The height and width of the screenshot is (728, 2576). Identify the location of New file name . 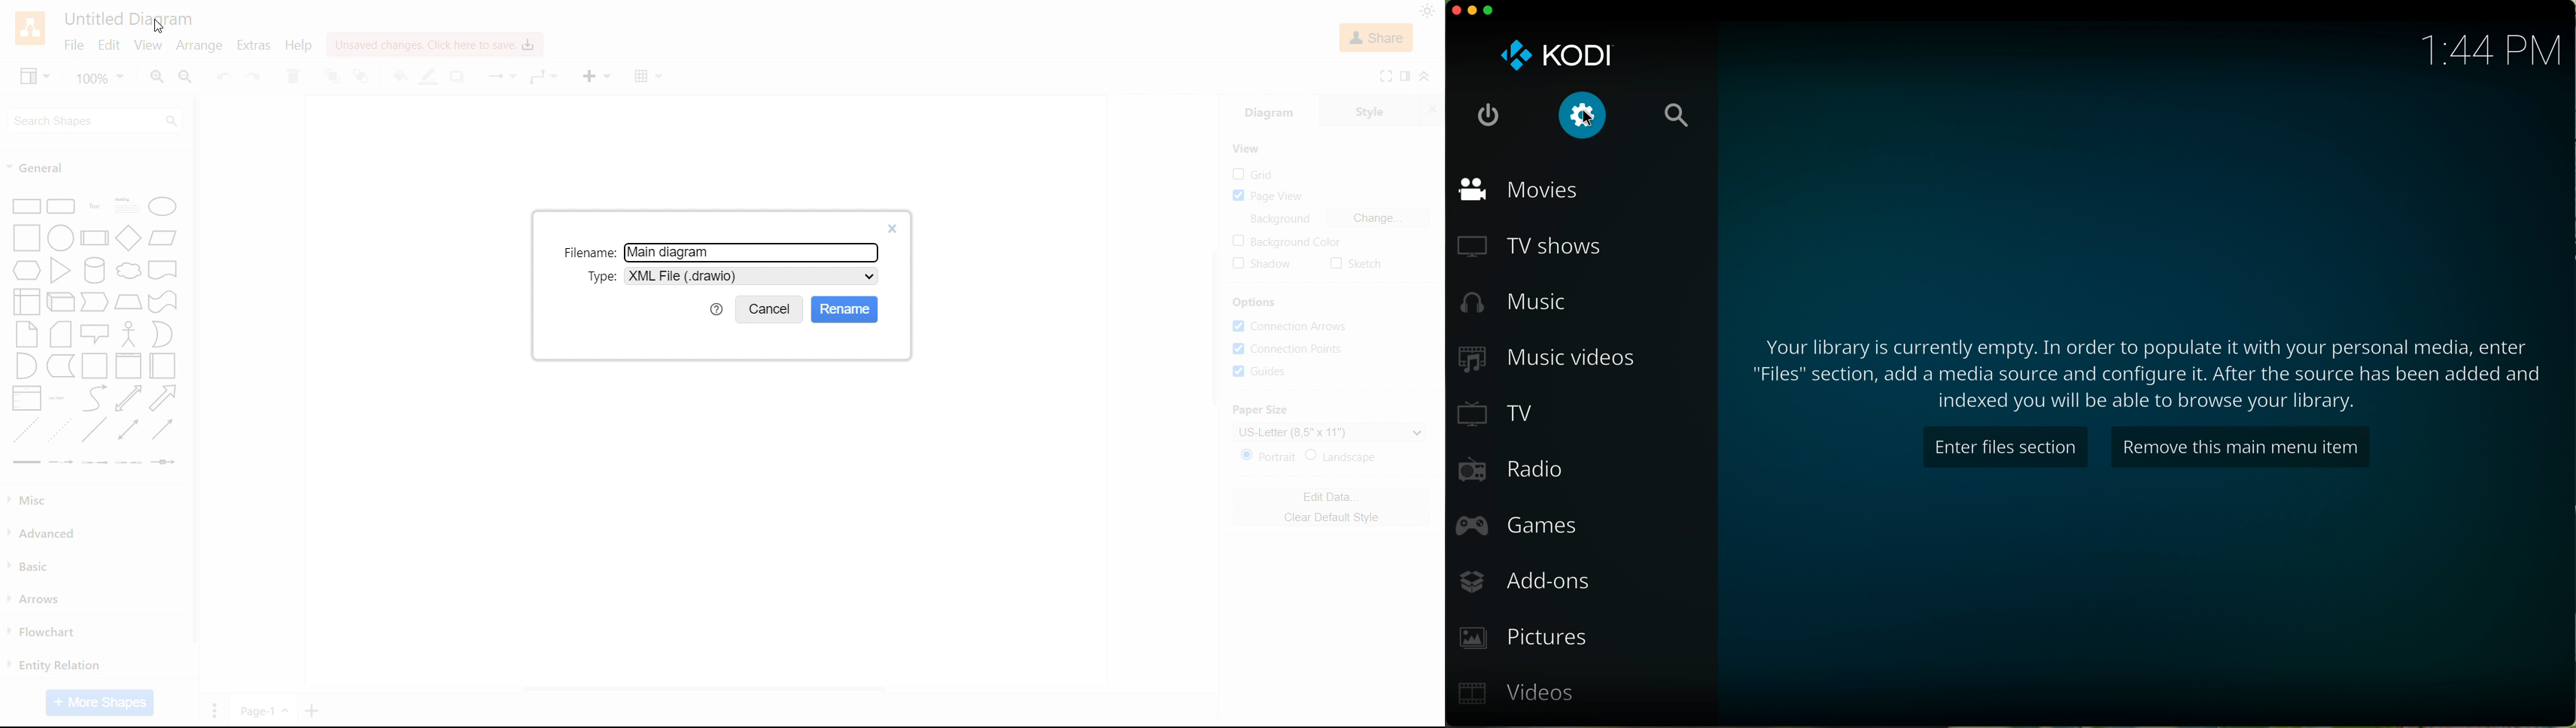
(672, 253).